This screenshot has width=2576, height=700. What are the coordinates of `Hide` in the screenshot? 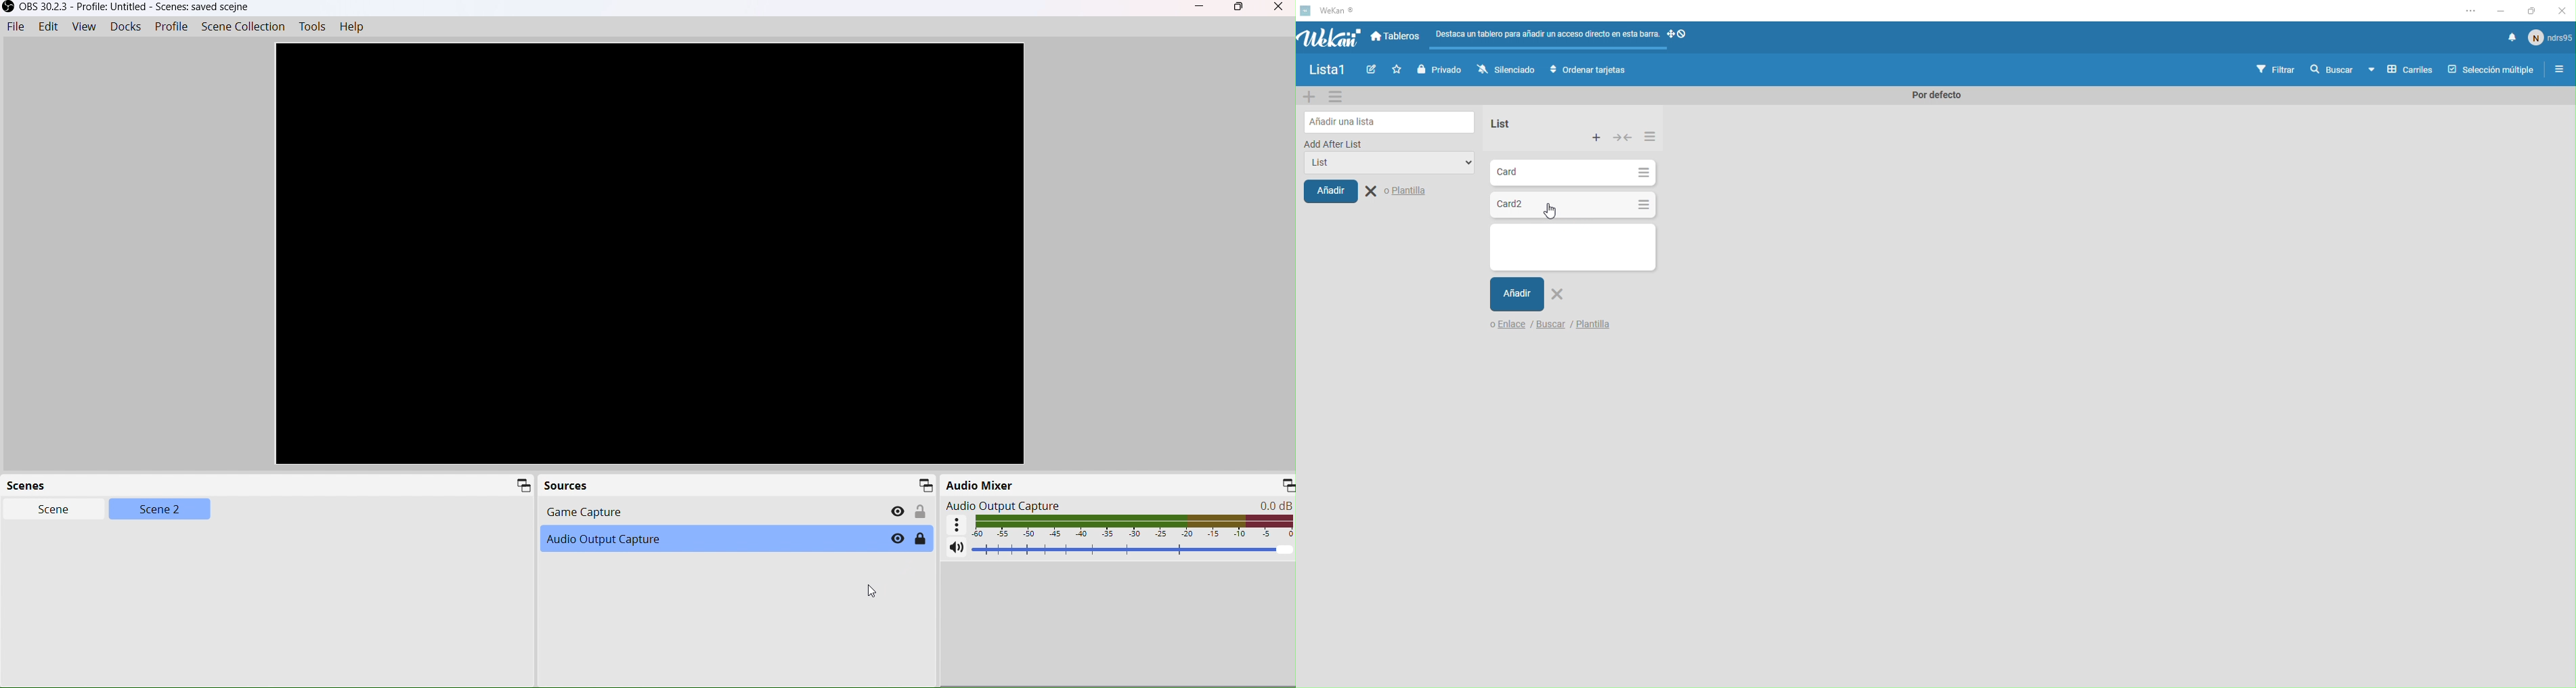 It's located at (890, 539).